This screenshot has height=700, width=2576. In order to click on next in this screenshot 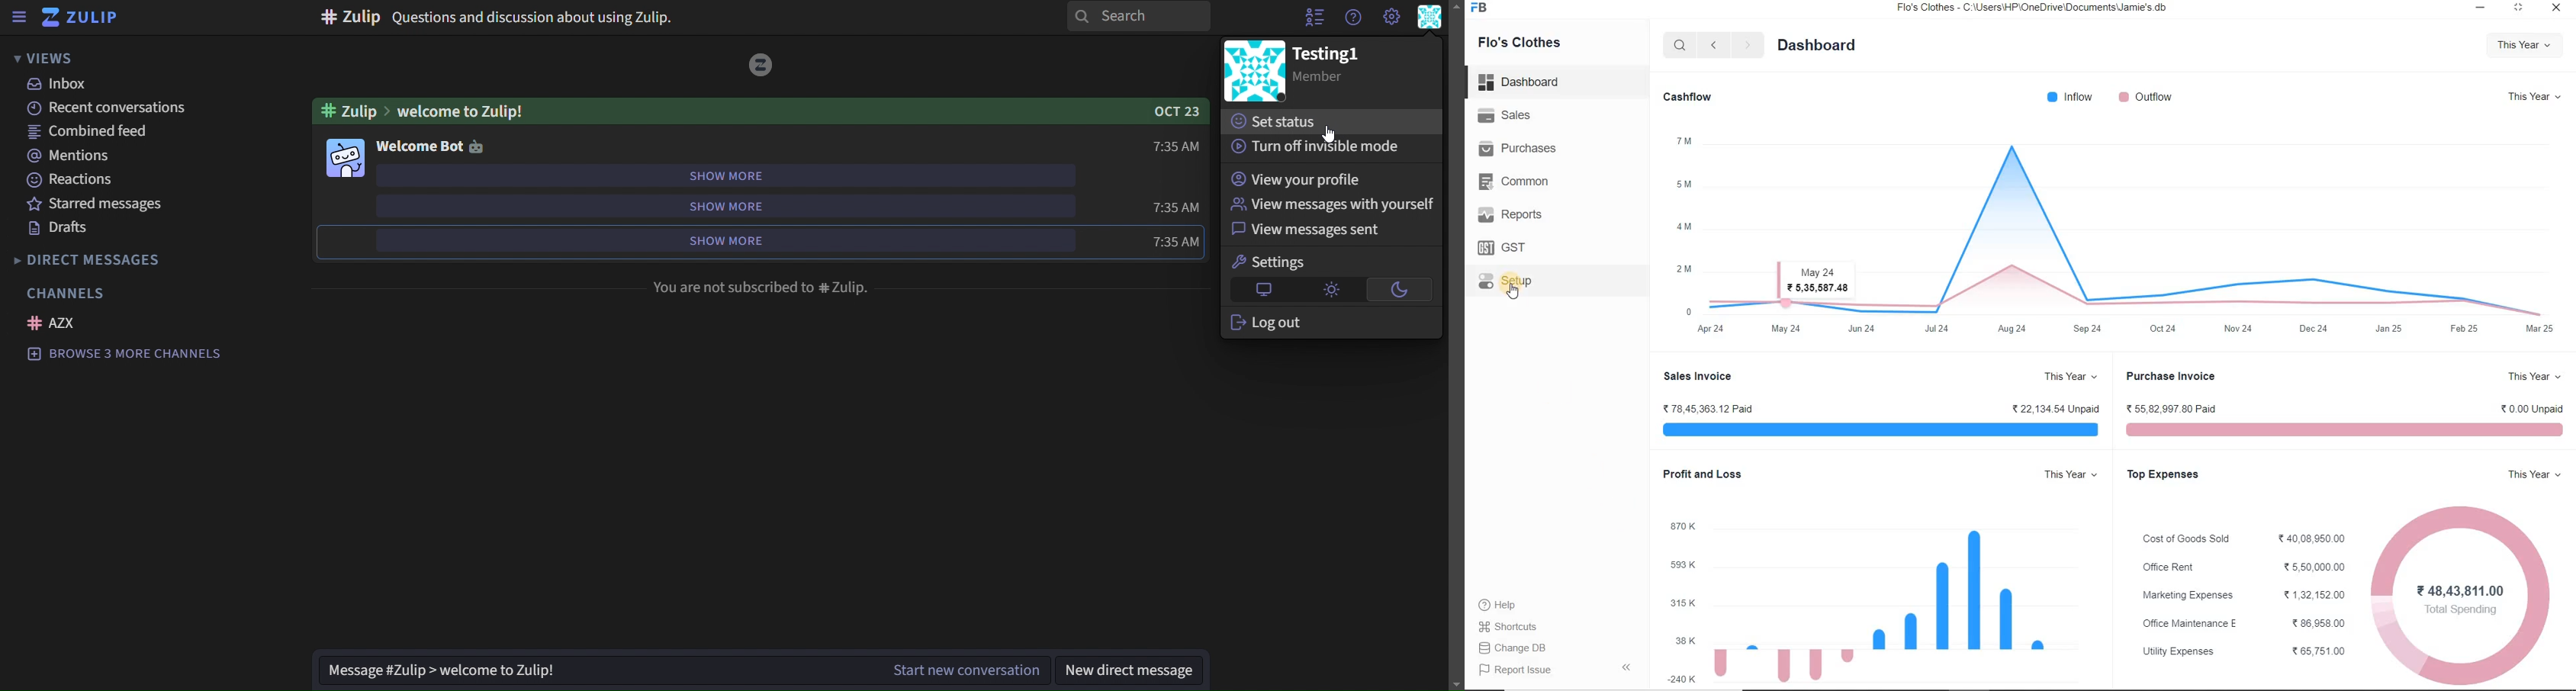, I will do `click(1747, 46)`.